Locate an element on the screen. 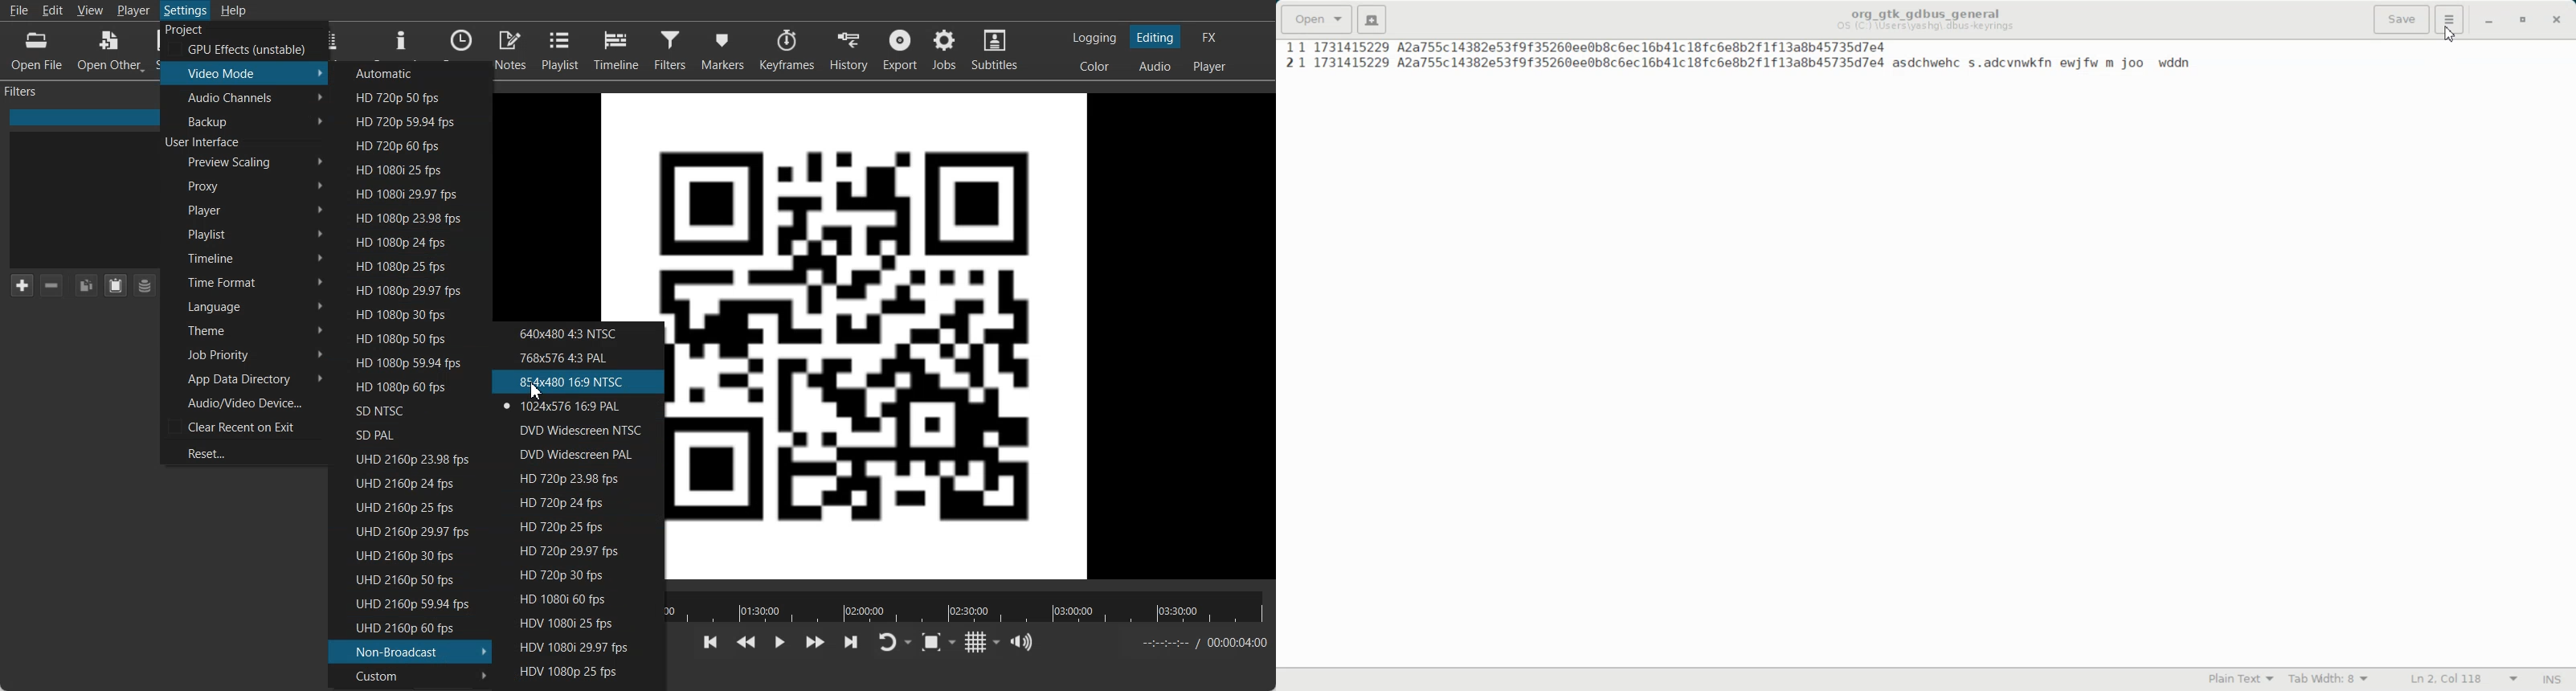 The height and width of the screenshot is (700, 2576). Create a new document is located at coordinates (1371, 20).